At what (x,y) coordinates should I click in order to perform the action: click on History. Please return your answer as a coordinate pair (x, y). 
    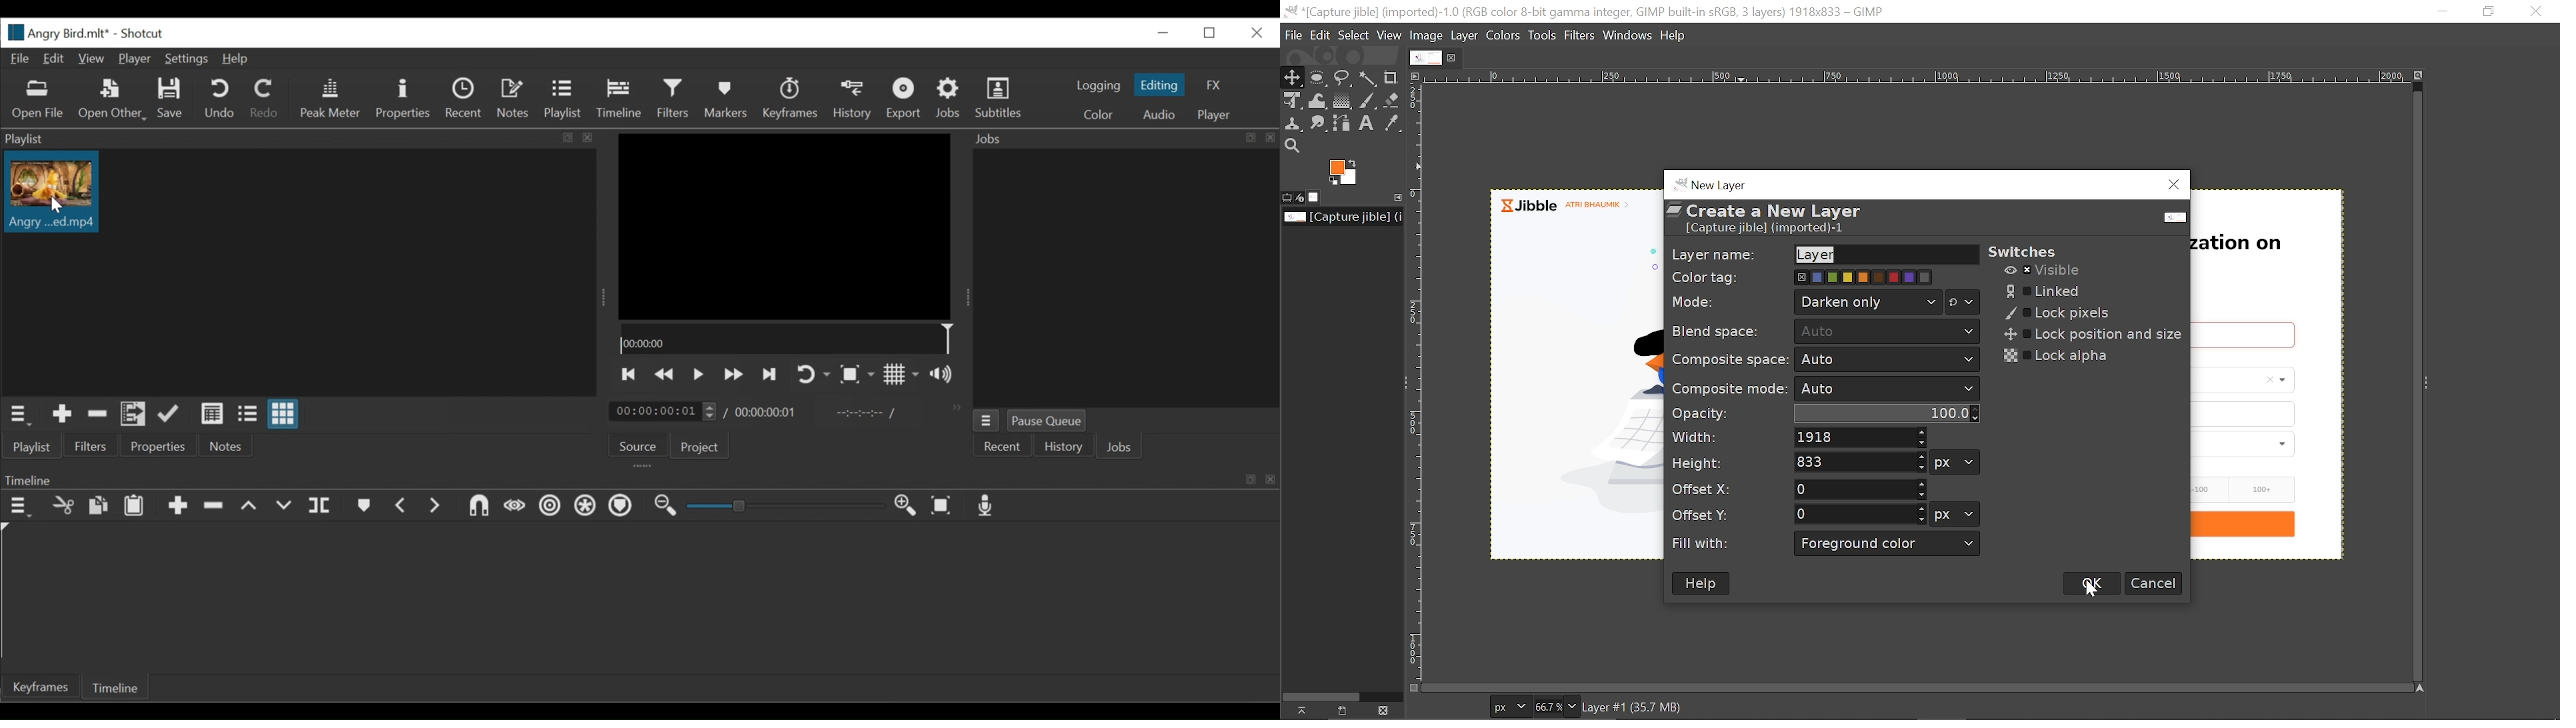
    Looking at the image, I should click on (1063, 445).